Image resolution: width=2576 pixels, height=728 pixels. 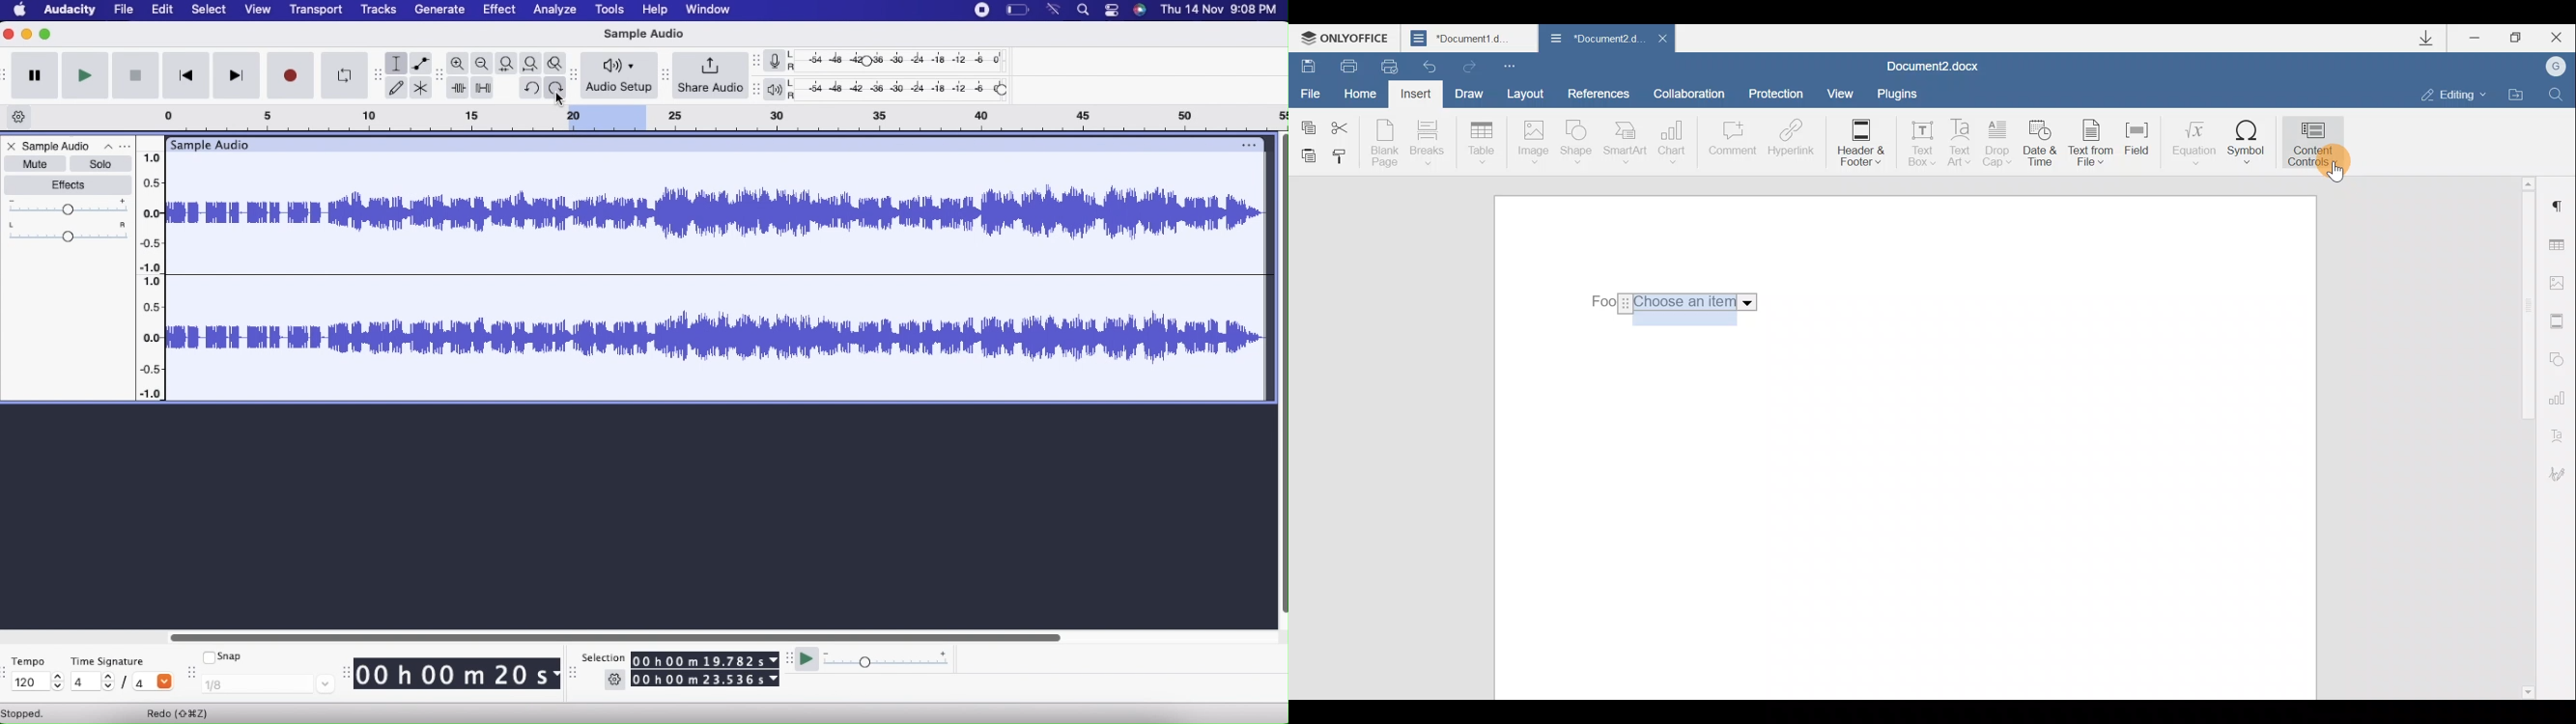 What do you see at coordinates (421, 64) in the screenshot?
I see `Envelope tool` at bounding box center [421, 64].